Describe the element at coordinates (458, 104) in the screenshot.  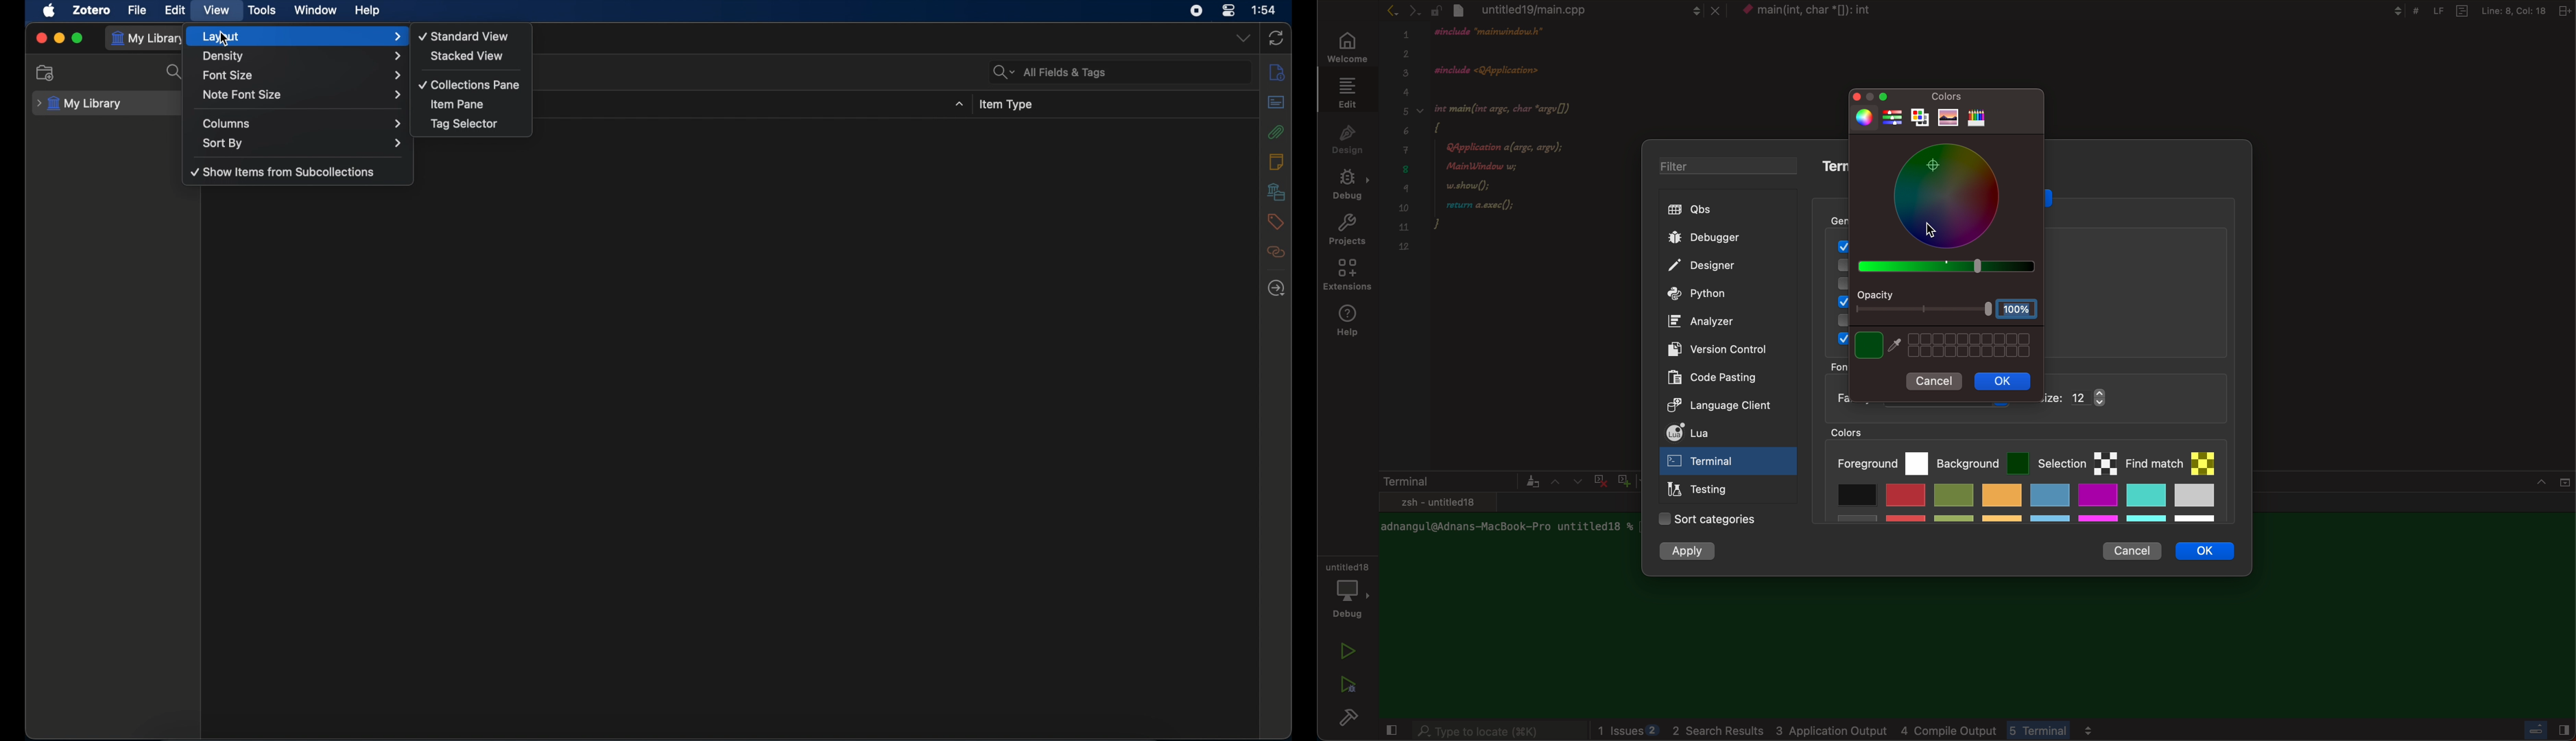
I see `item pane` at that location.